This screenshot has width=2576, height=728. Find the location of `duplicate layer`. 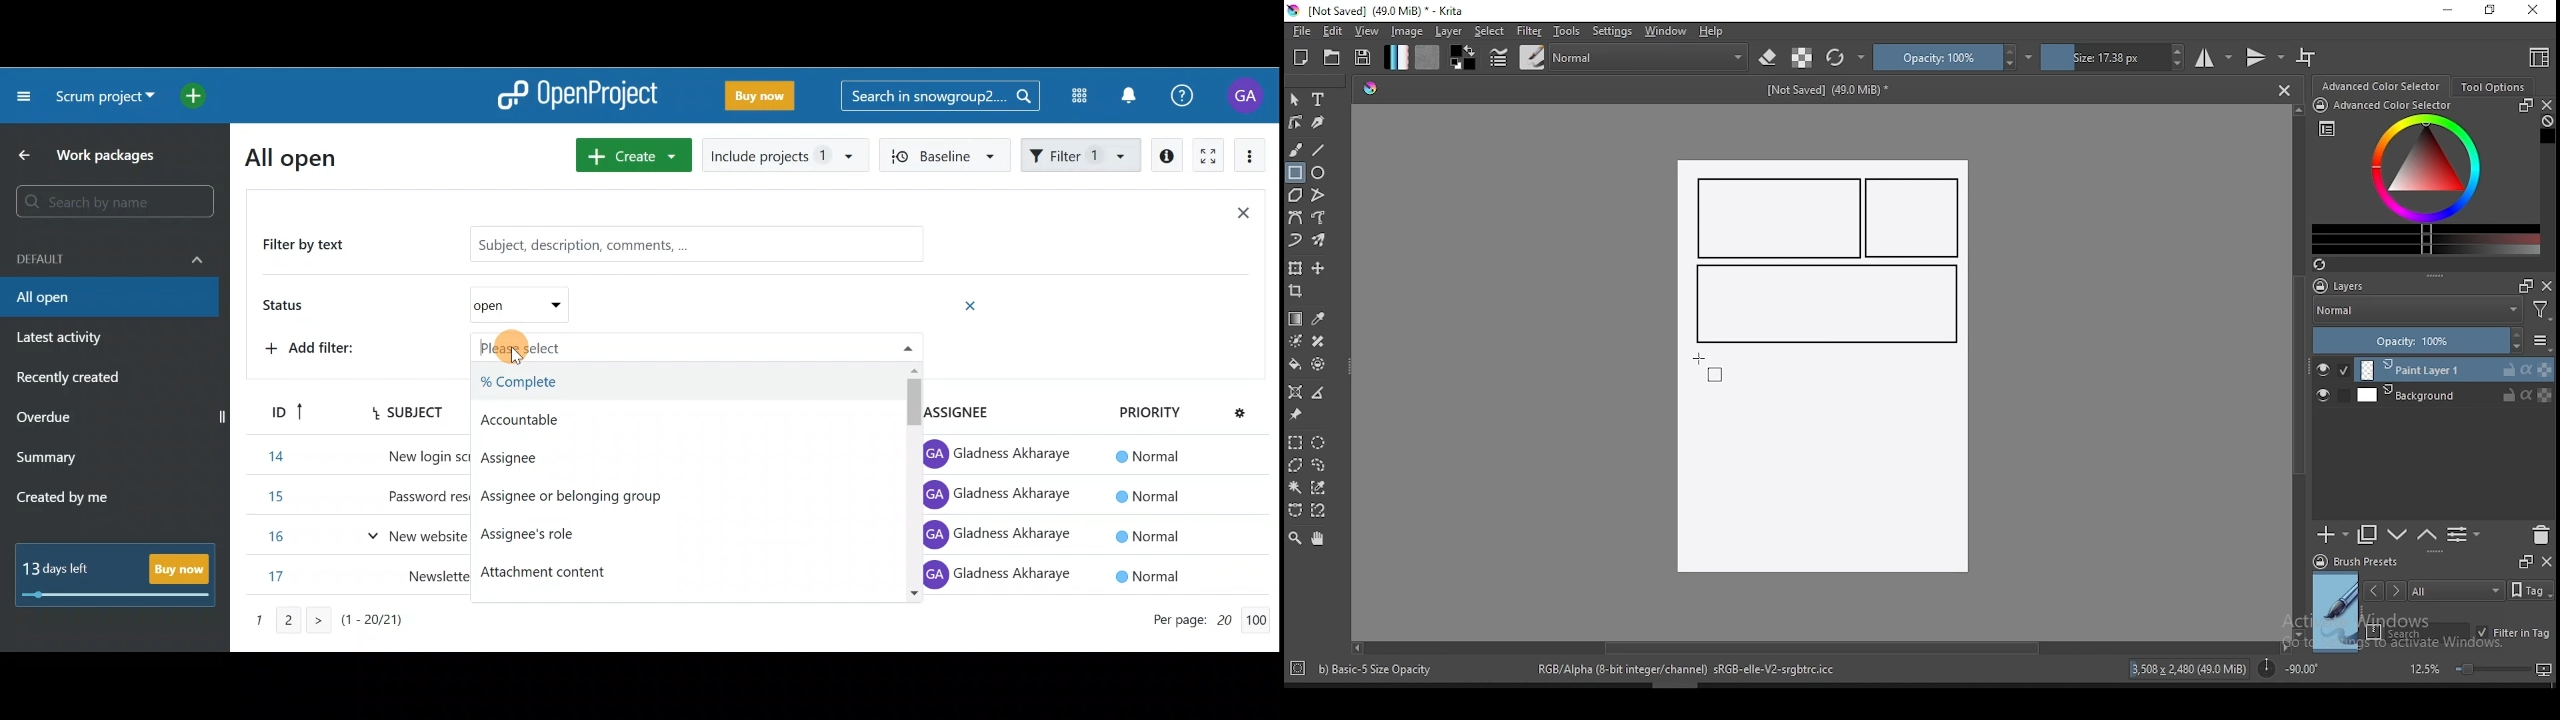

duplicate layer is located at coordinates (2368, 534).